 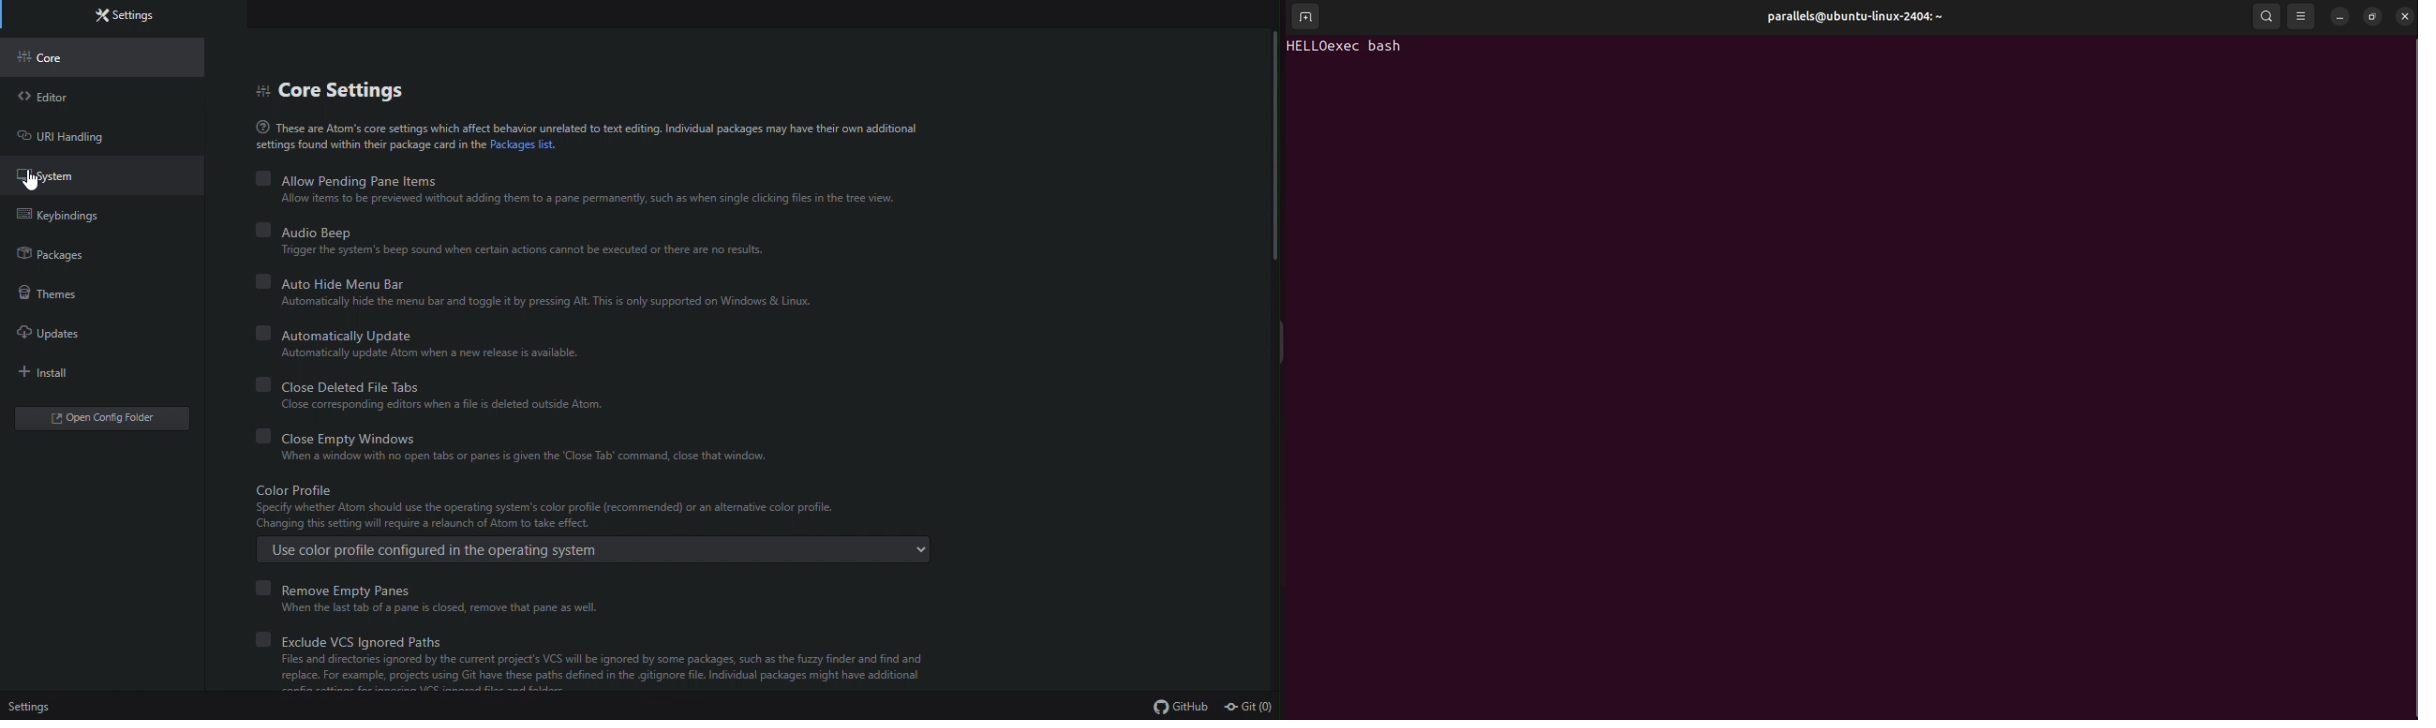 I want to click on scrollbar, so click(x=1271, y=152).